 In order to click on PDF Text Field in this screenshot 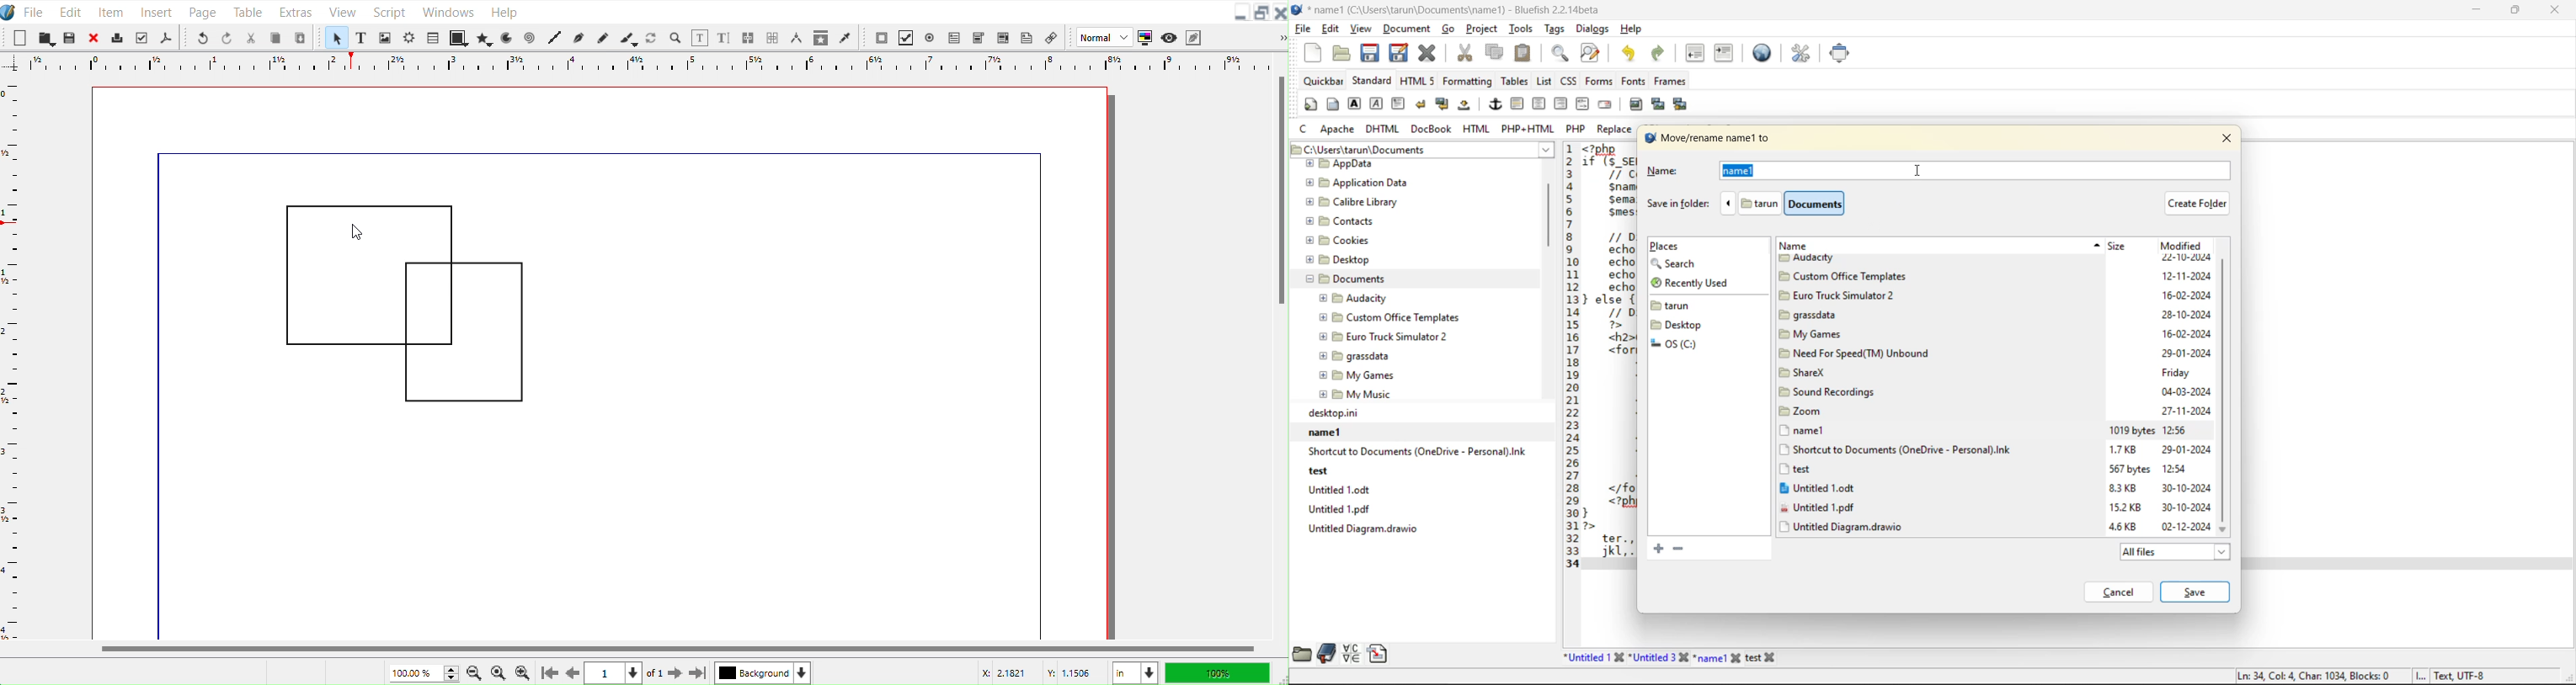, I will do `click(954, 37)`.